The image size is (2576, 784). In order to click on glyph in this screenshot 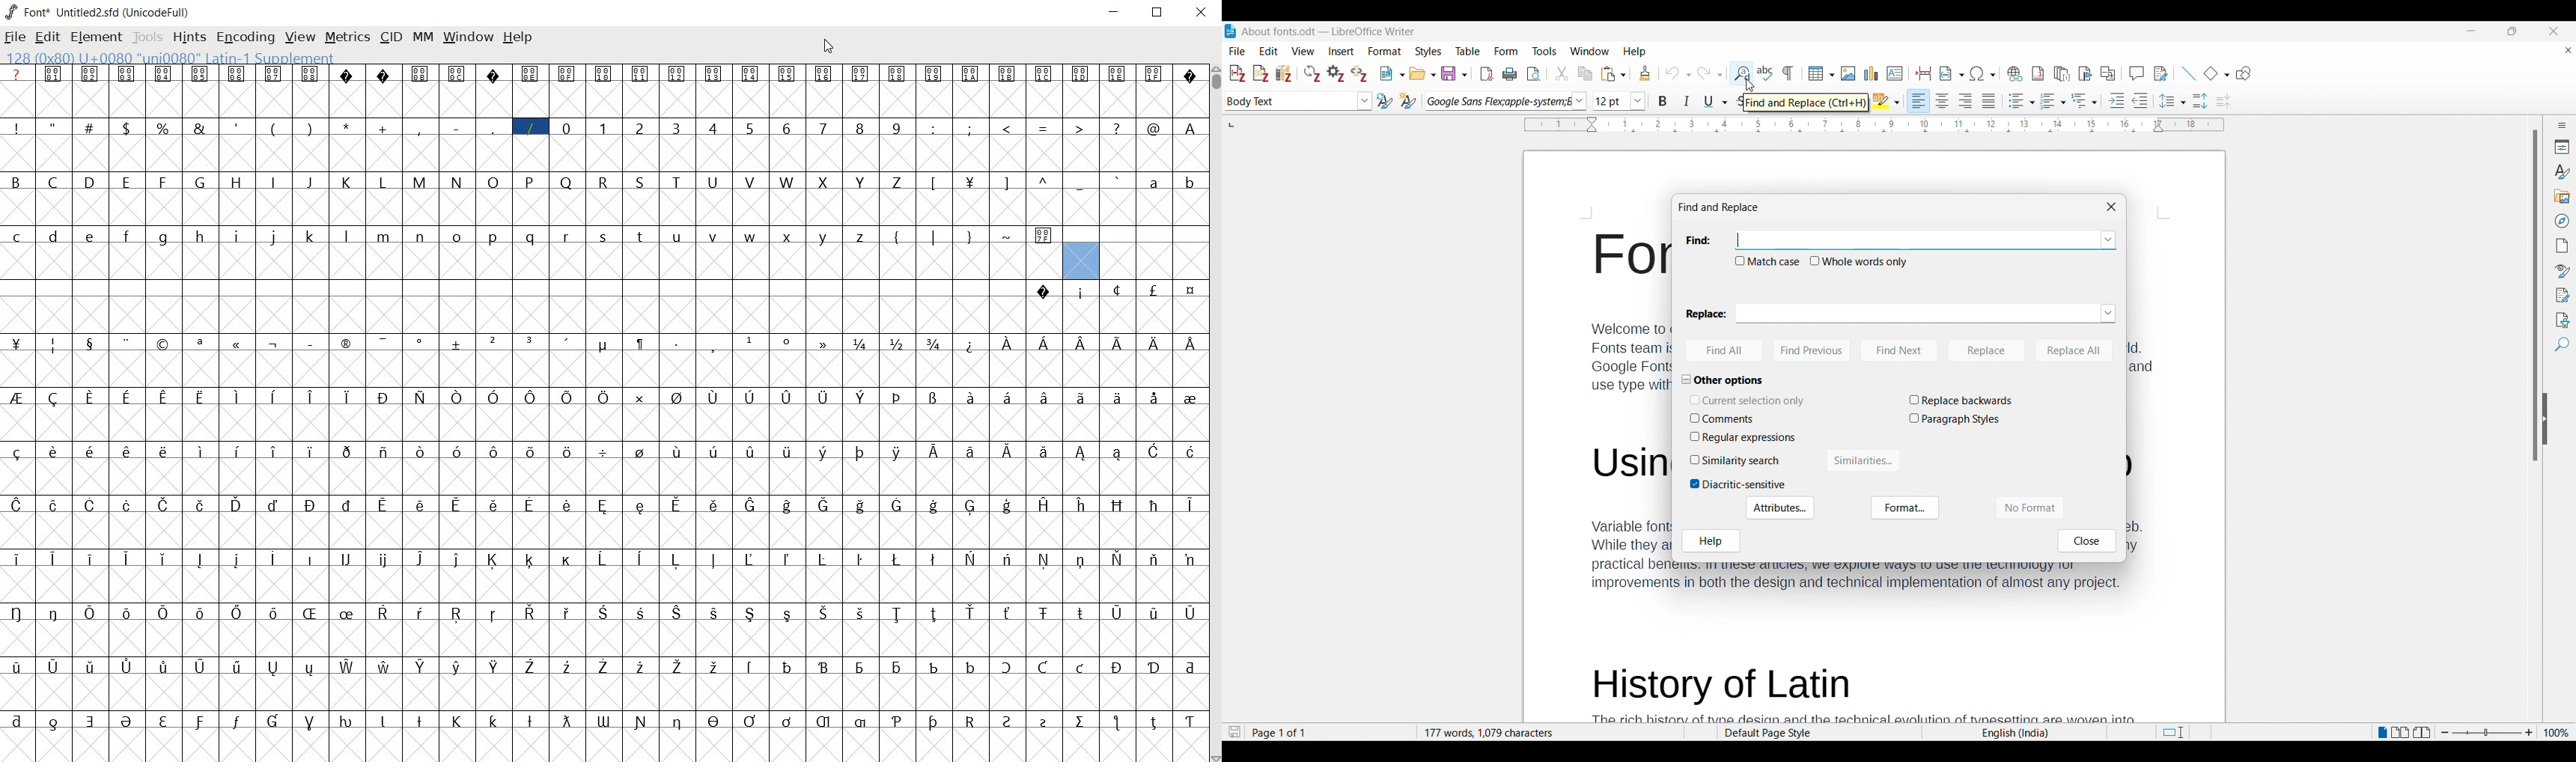, I will do `click(1153, 183)`.